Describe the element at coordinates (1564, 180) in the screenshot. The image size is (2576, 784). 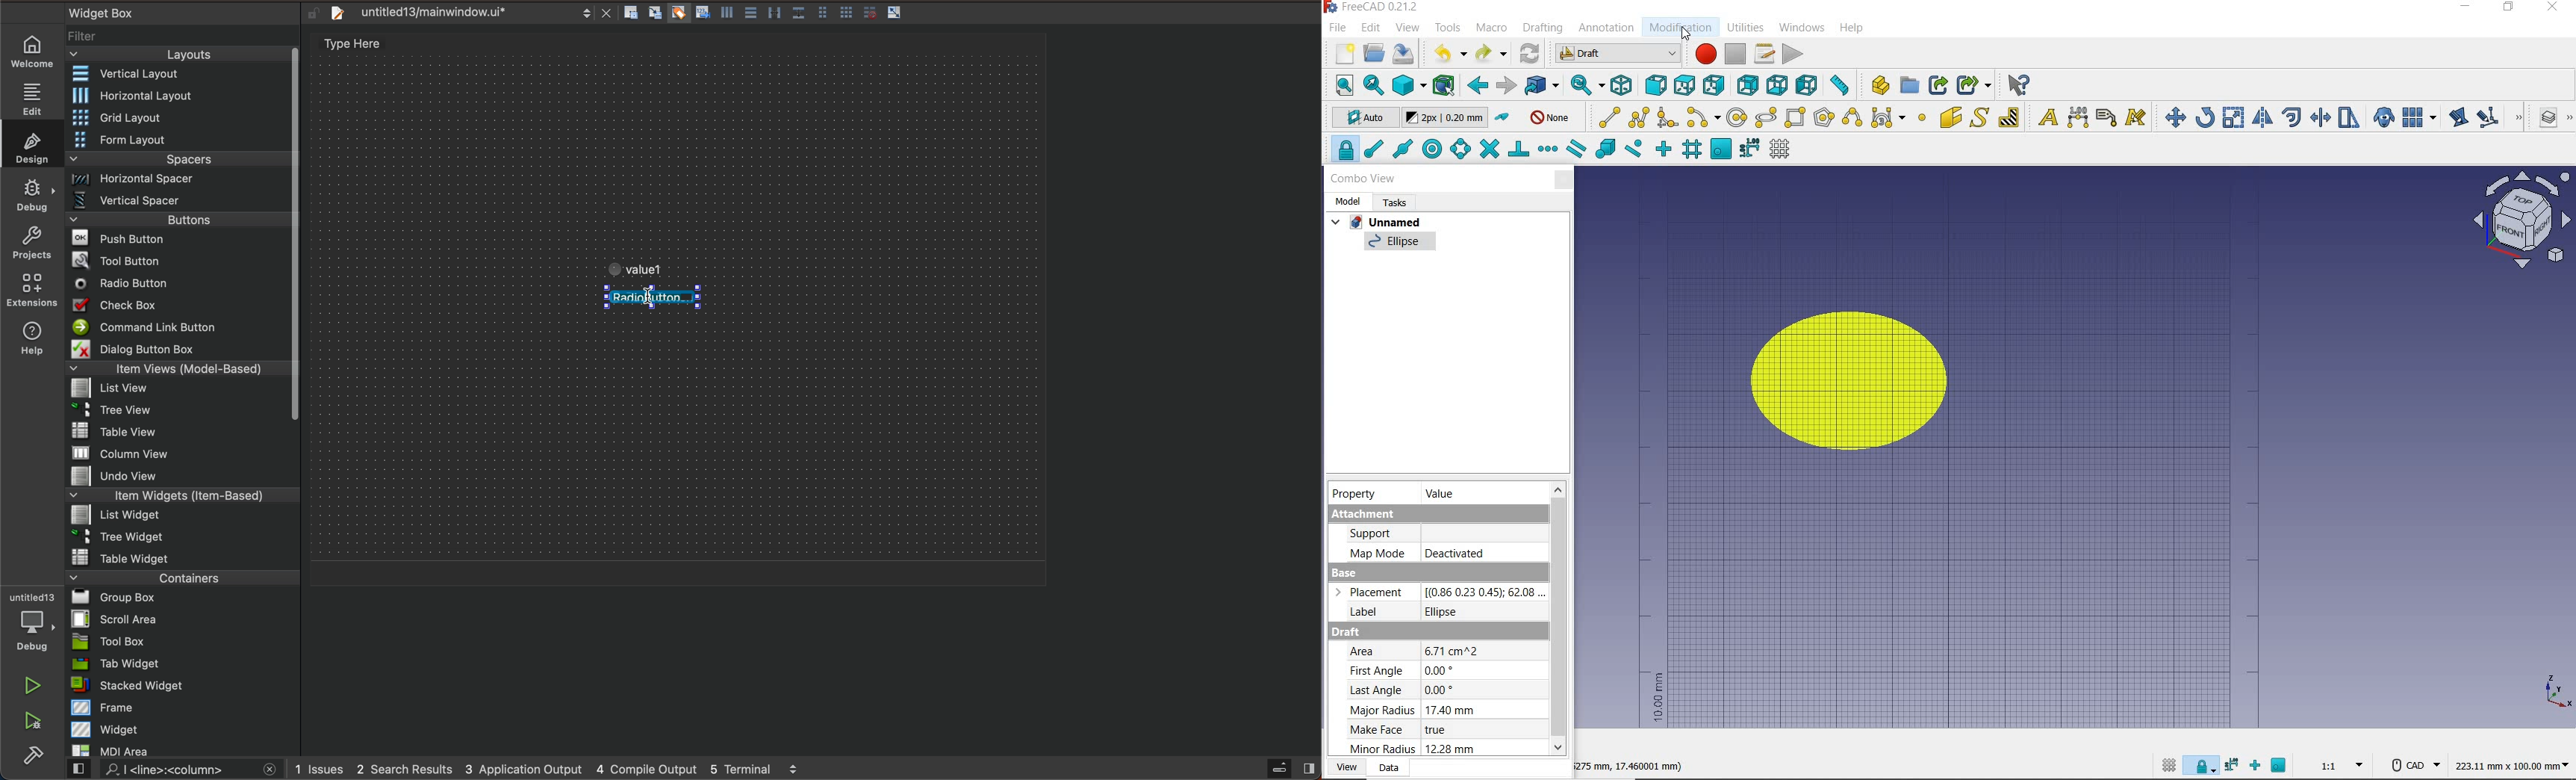
I see `close` at that location.